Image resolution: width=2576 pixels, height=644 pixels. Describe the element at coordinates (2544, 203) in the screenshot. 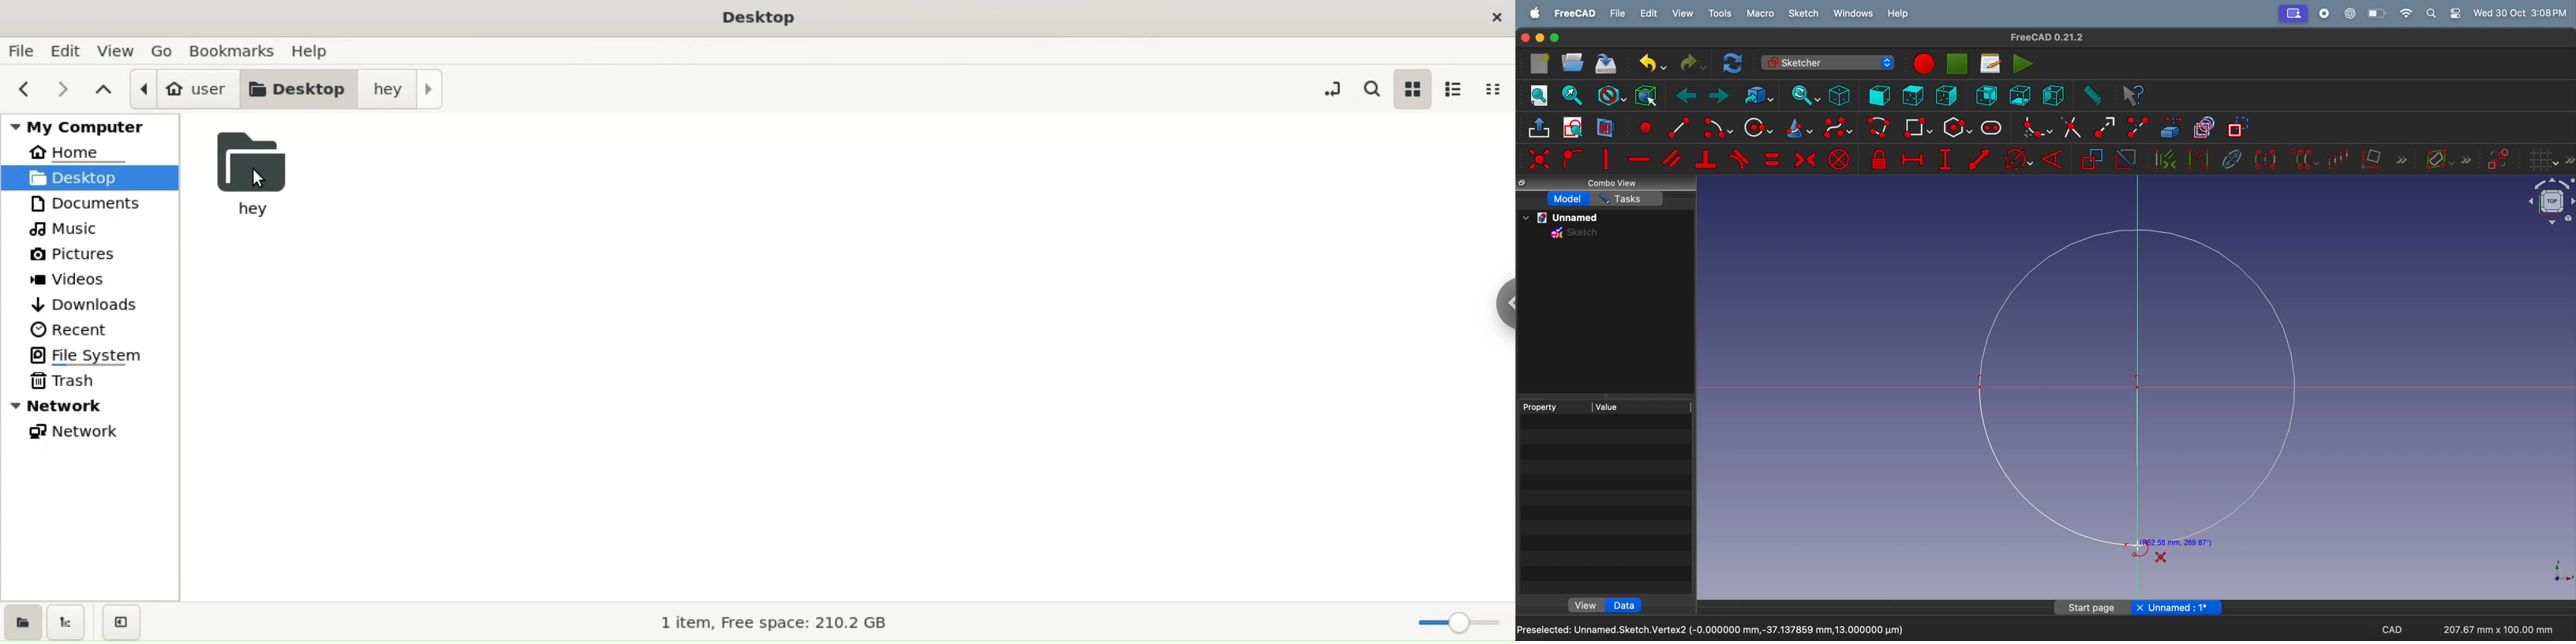

I see `object view` at that location.